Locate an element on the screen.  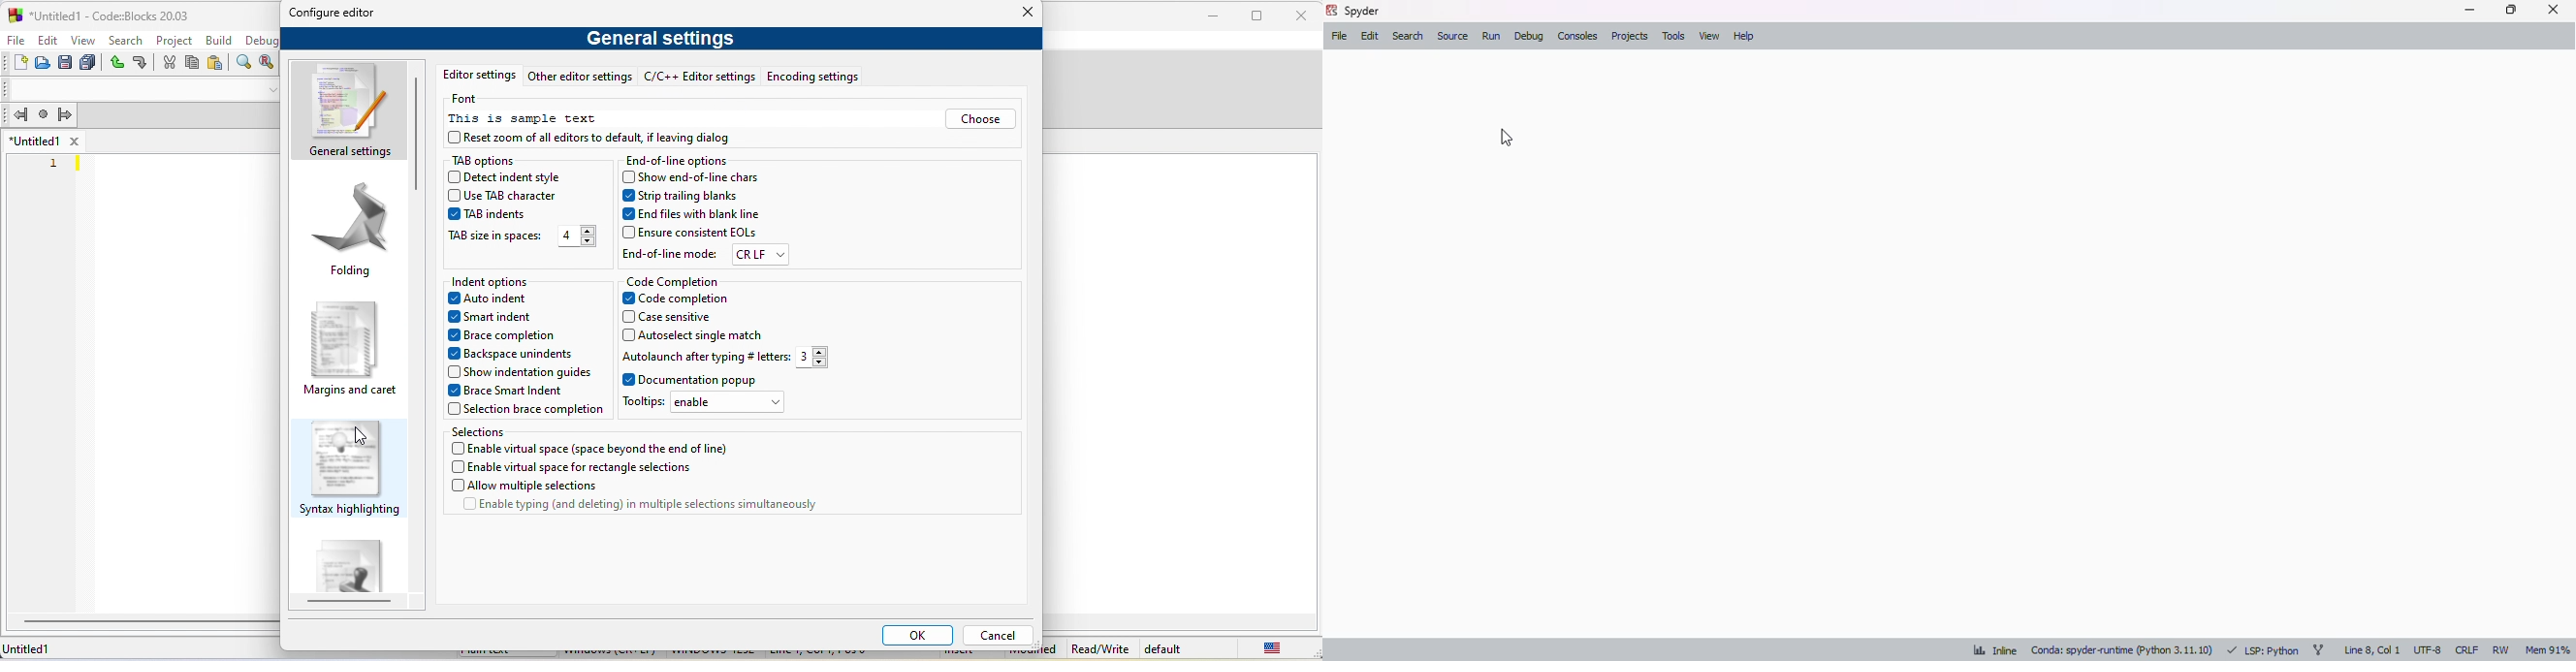
selection is located at coordinates (481, 431).